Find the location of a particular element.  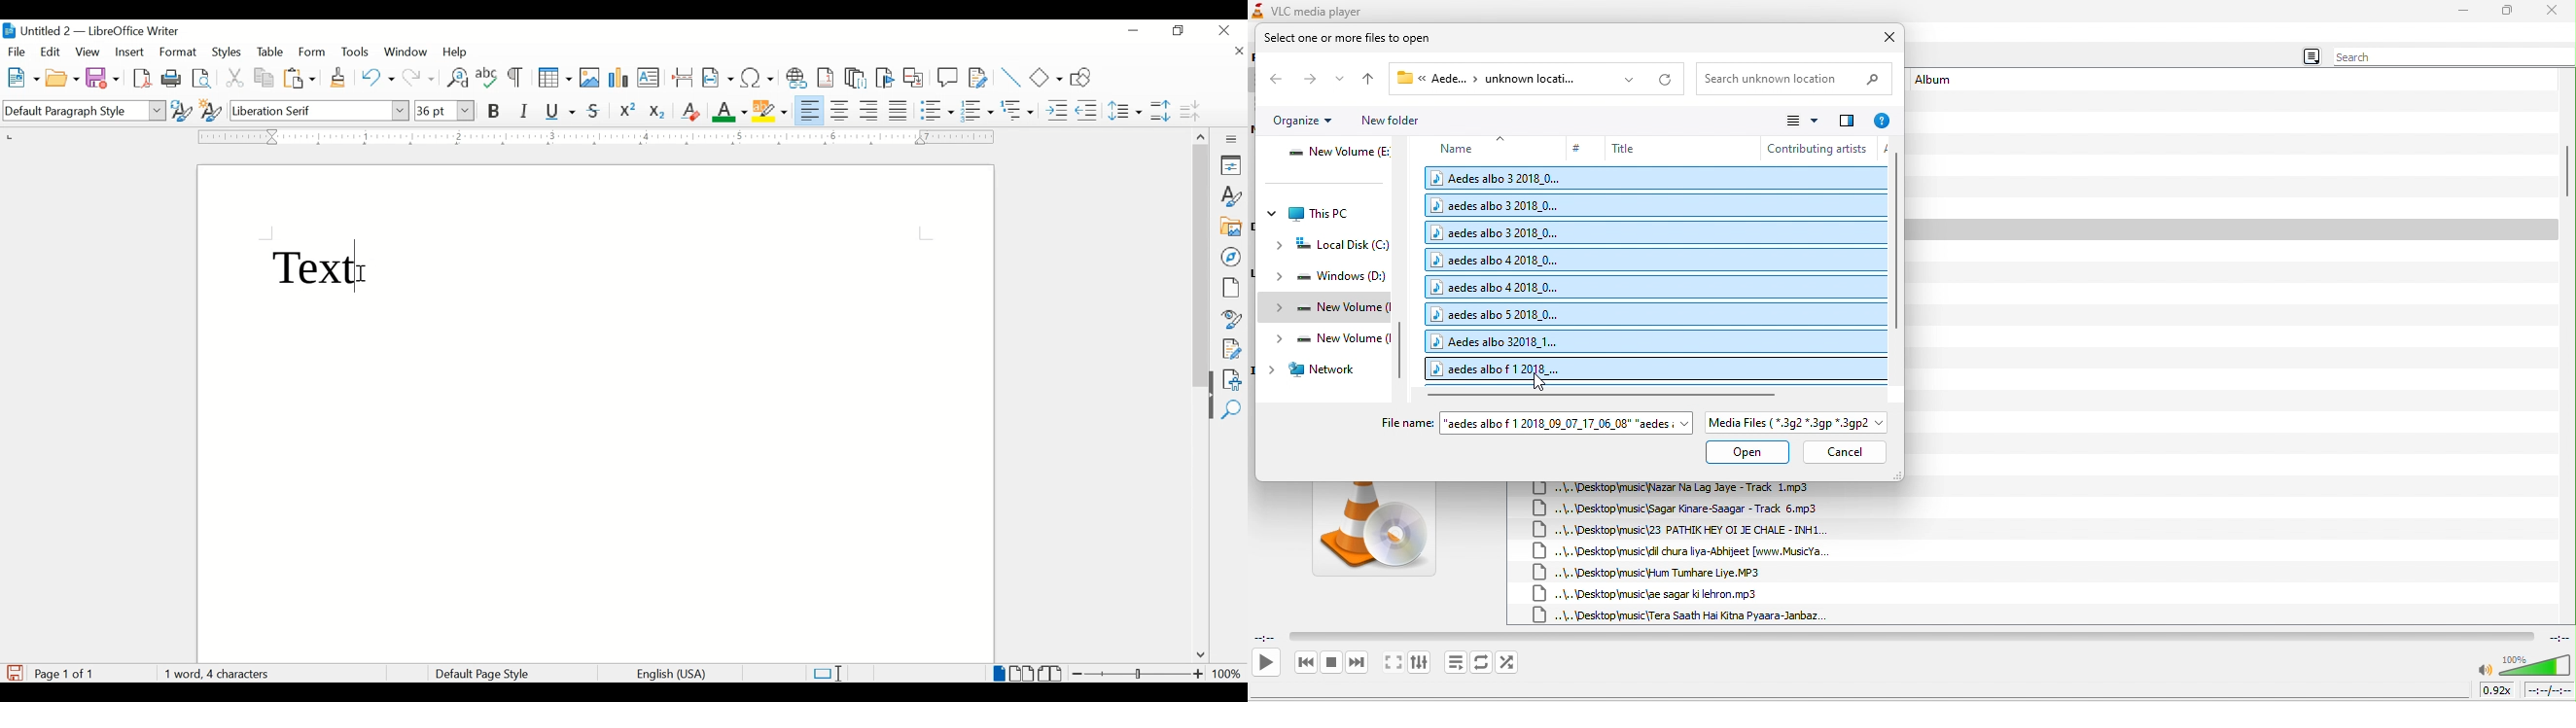

menu is located at coordinates (2310, 57).